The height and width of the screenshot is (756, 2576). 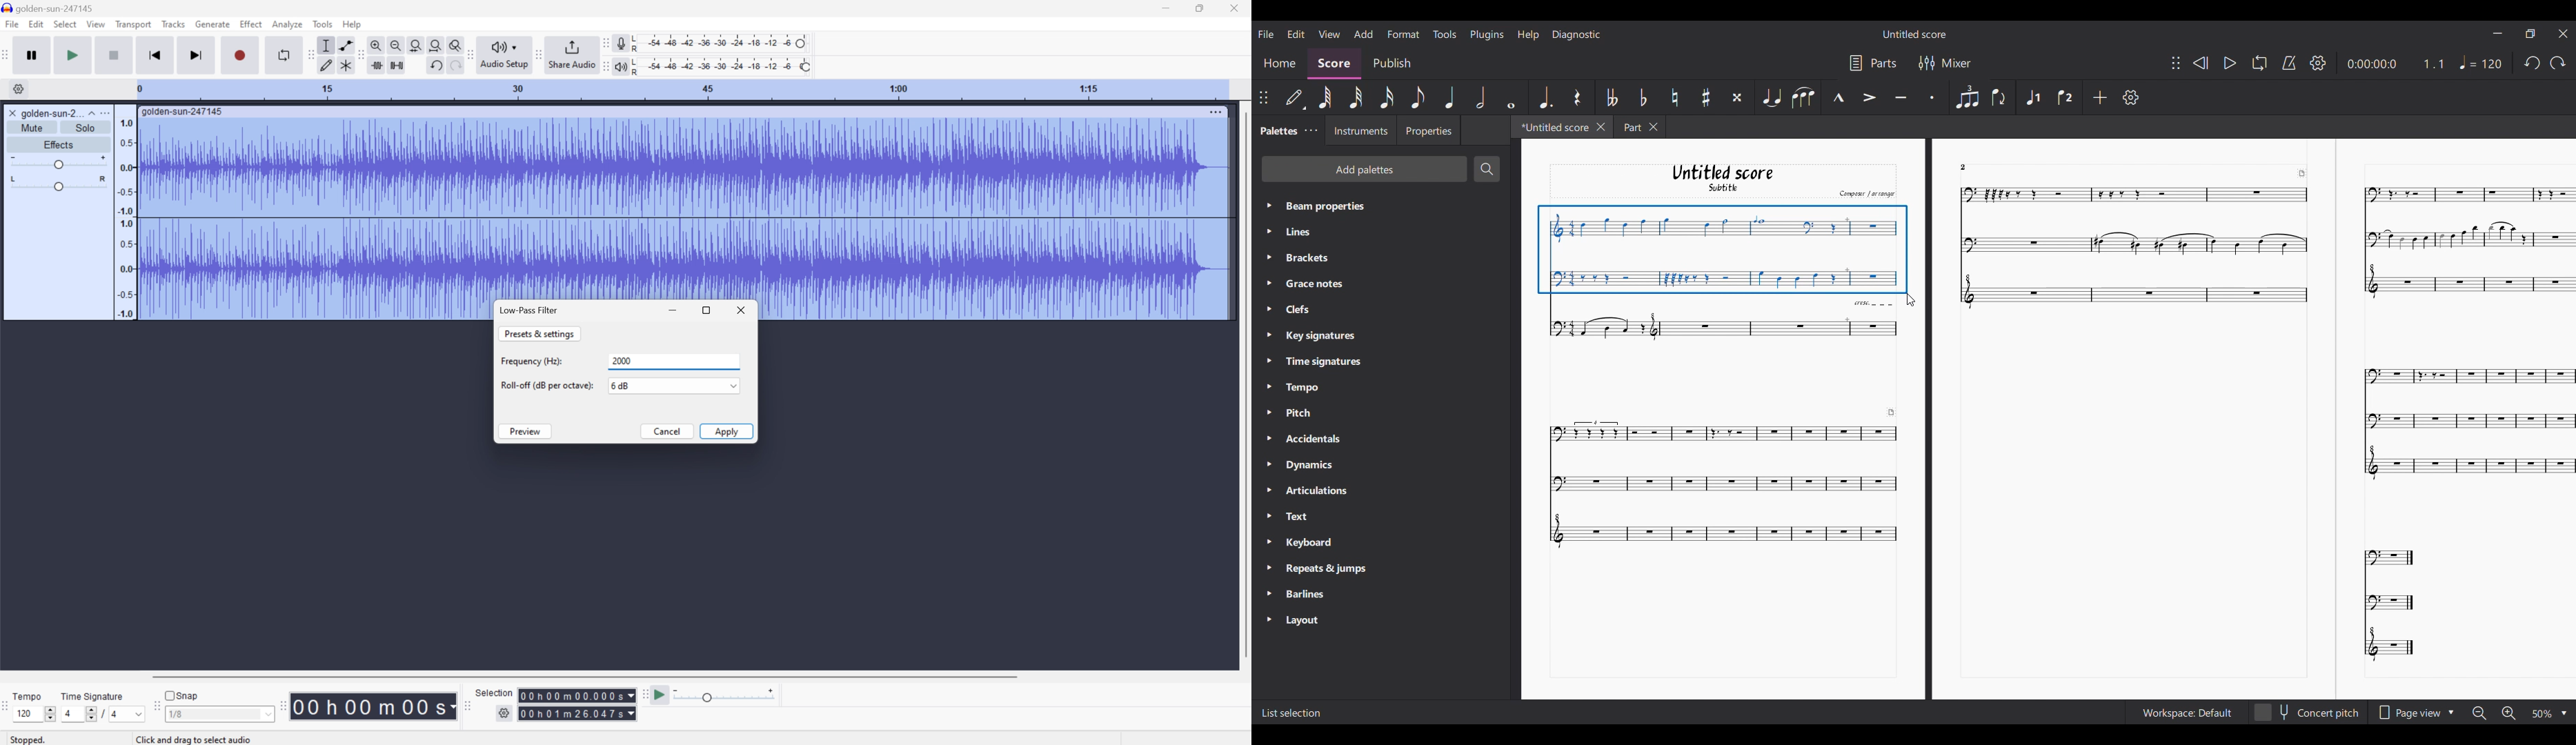 What do you see at coordinates (644, 696) in the screenshot?
I see `Audacity play at speed toolbar` at bounding box center [644, 696].